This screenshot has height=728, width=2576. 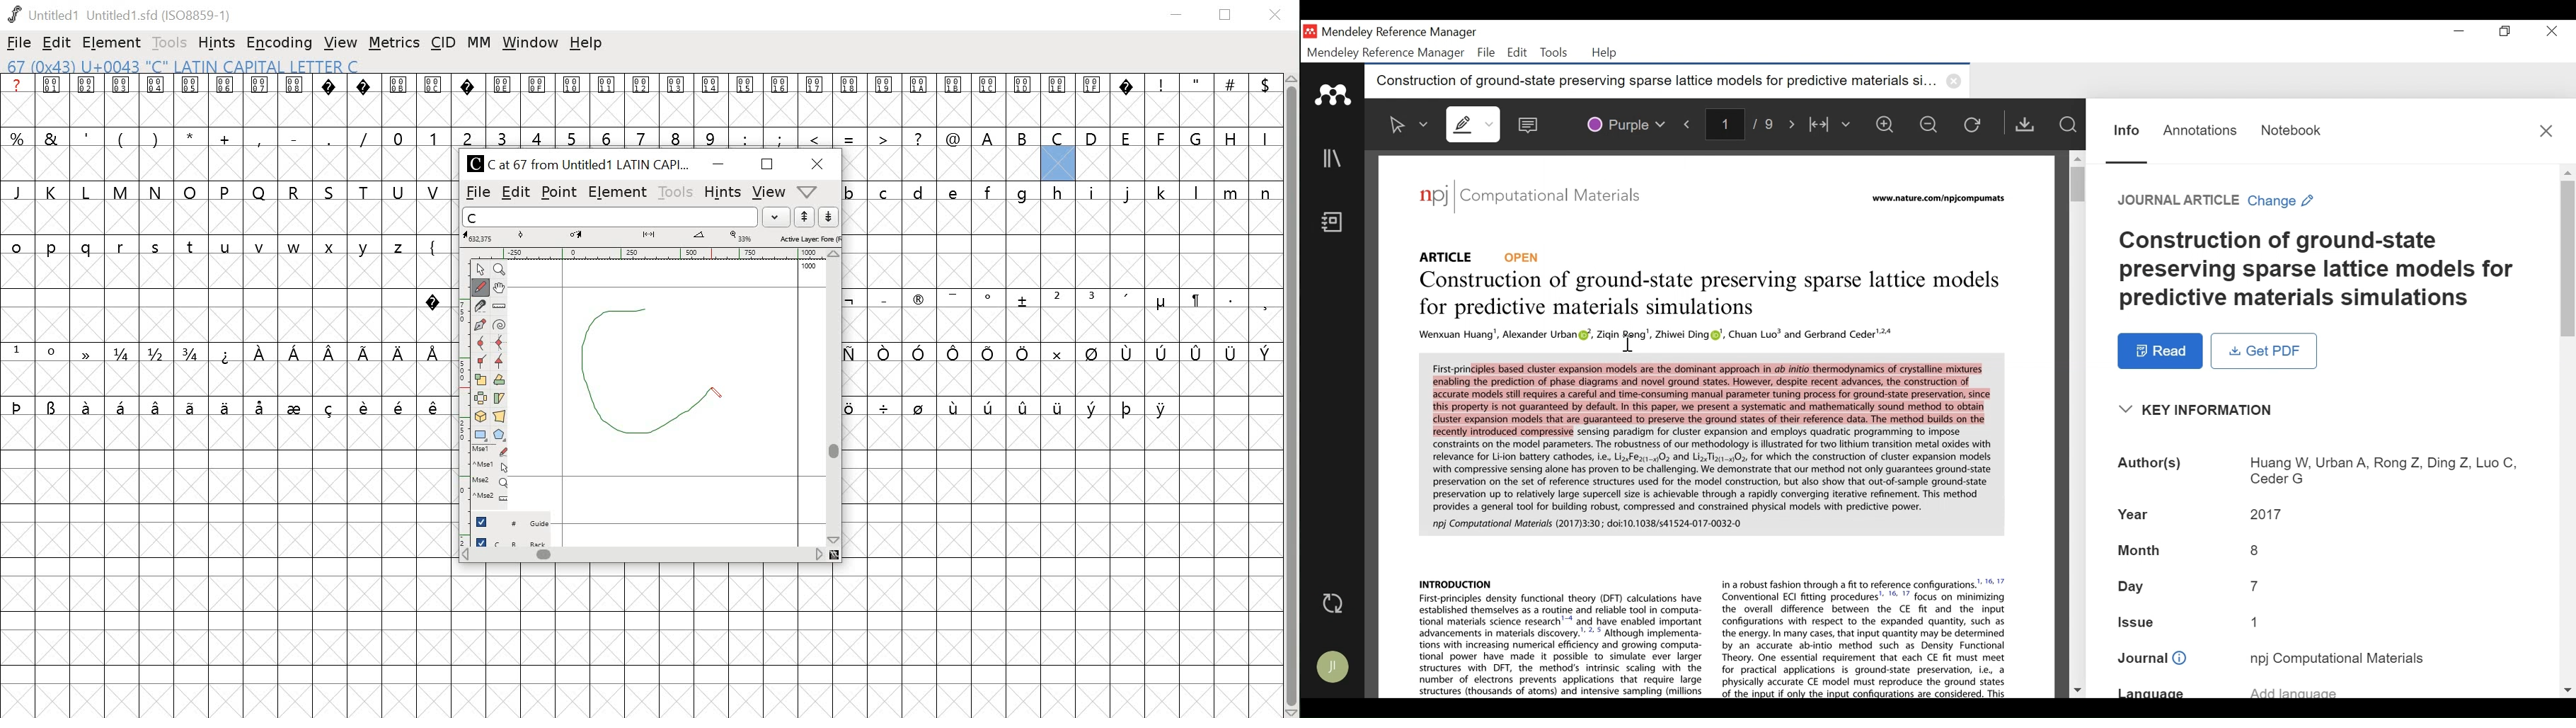 What do you see at coordinates (1832, 124) in the screenshot?
I see `Fit to Width` at bounding box center [1832, 124].